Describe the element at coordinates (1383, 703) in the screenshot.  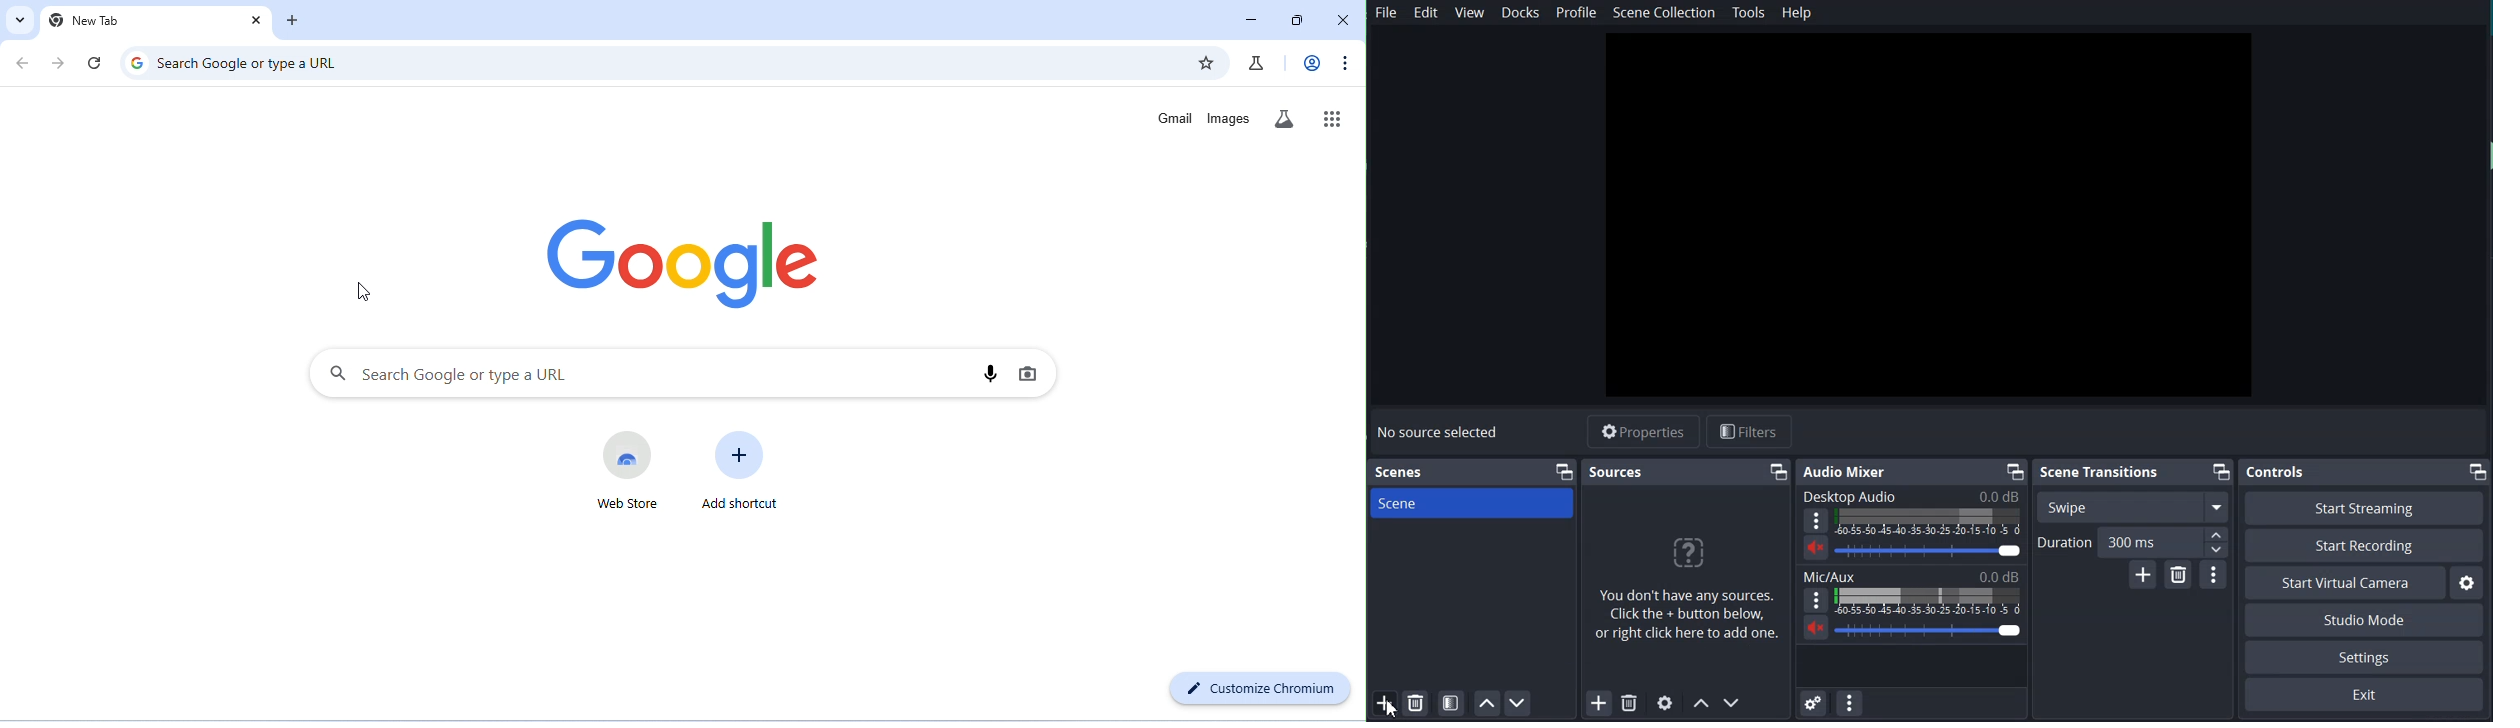
I see `Add scene` at that location.